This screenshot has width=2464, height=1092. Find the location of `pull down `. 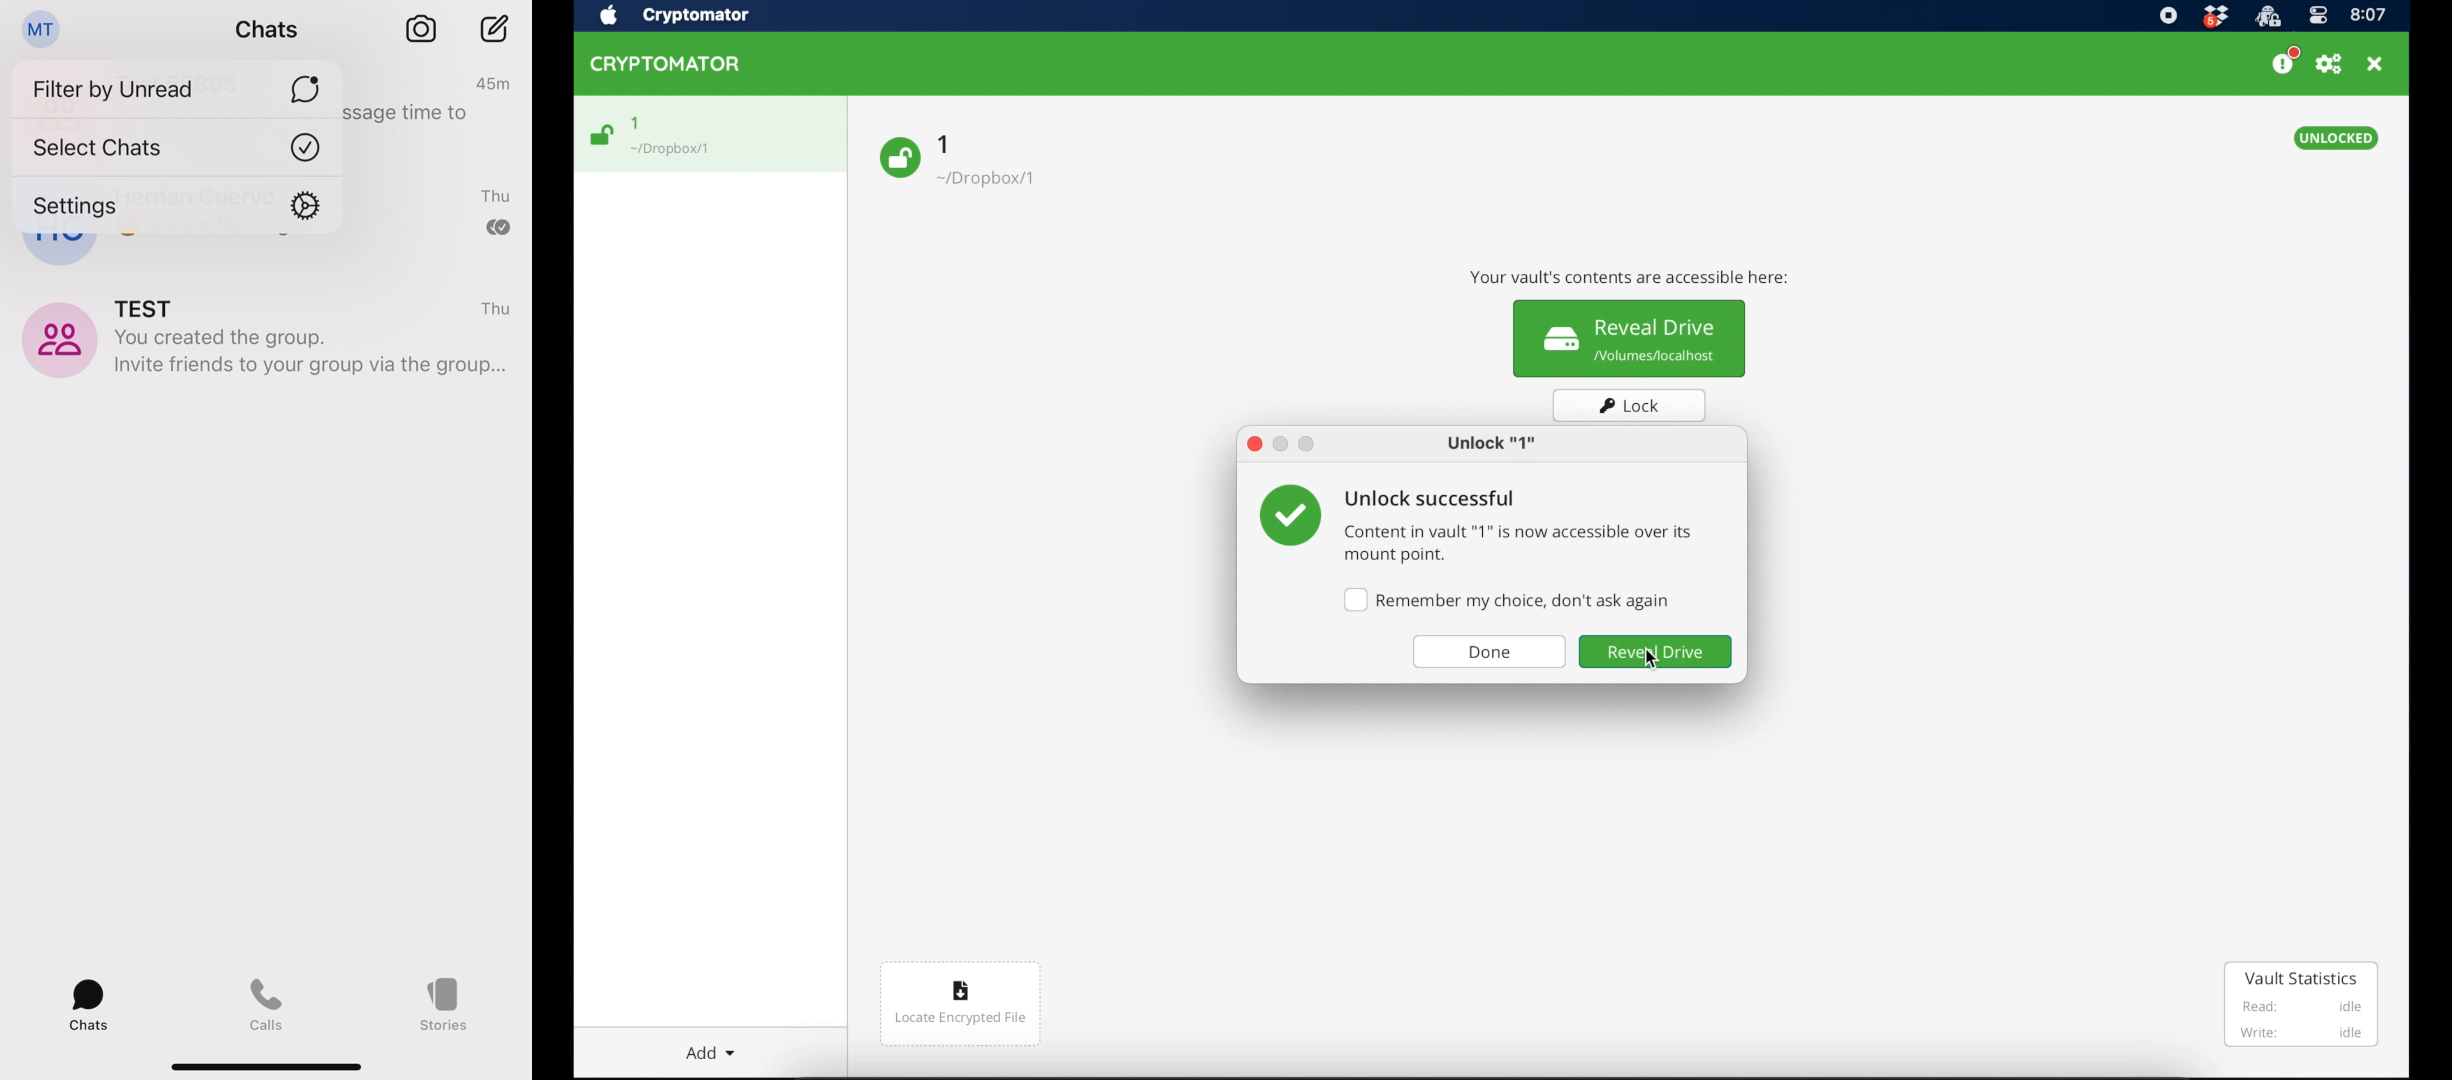

pull down  is located at coordinates (268, 1060).